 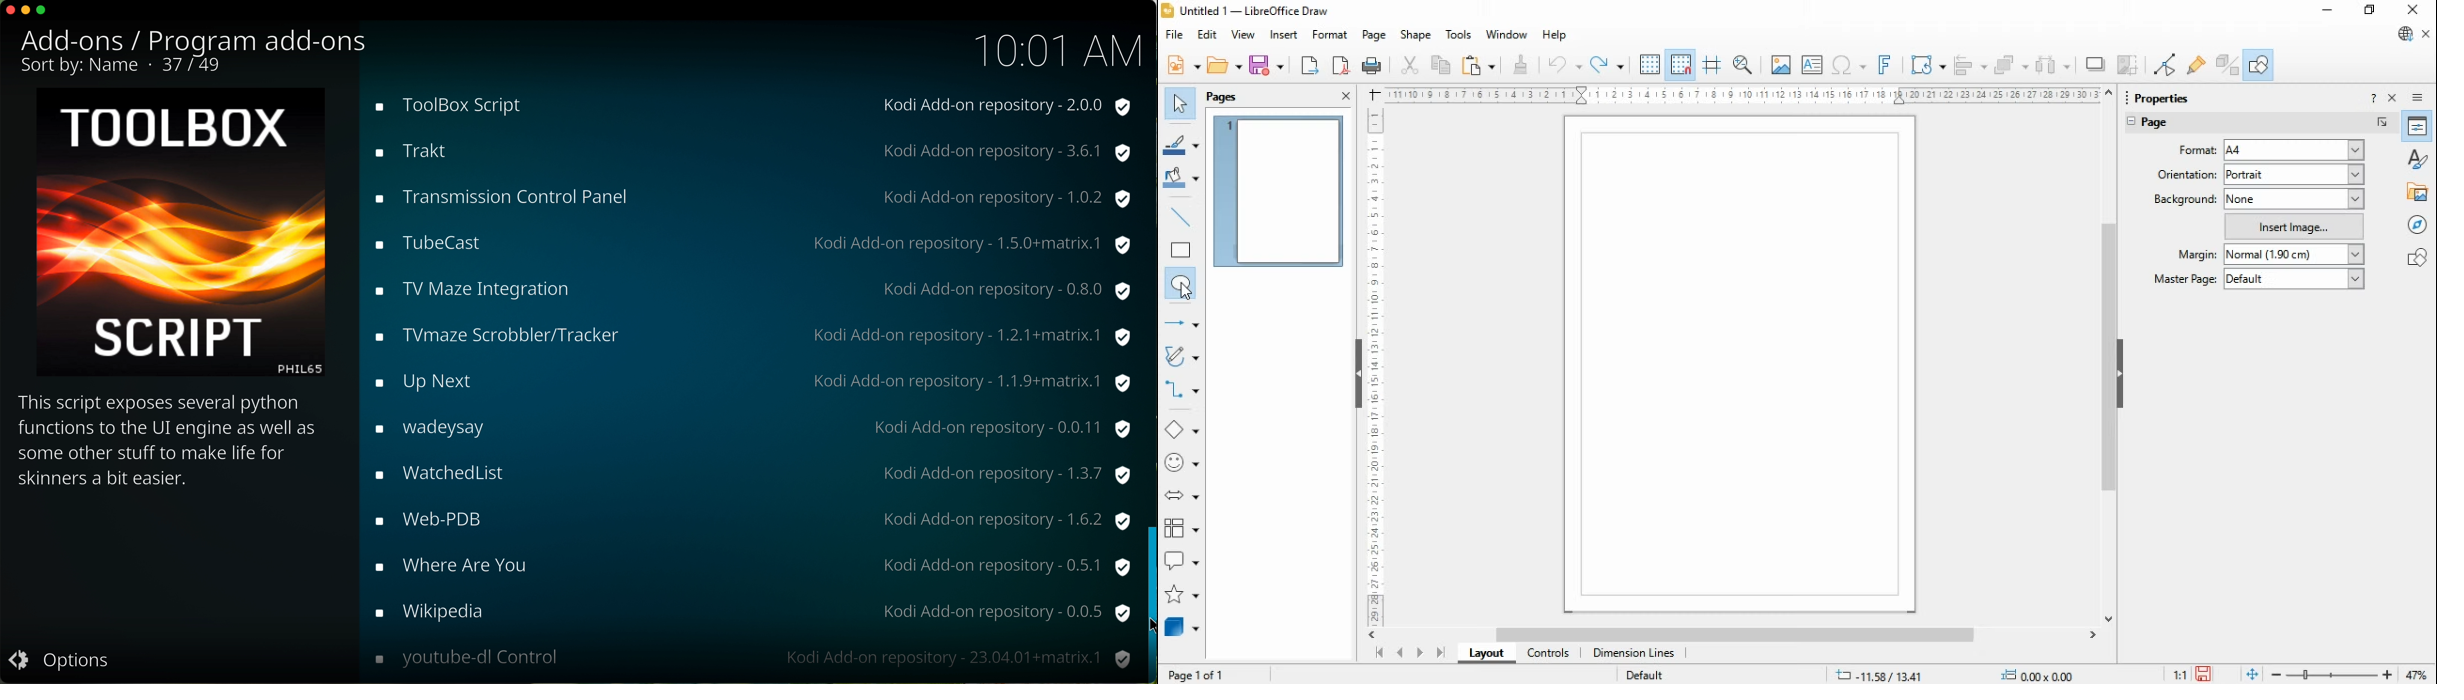 I want to click on undo, so click(x=1565, y=65).